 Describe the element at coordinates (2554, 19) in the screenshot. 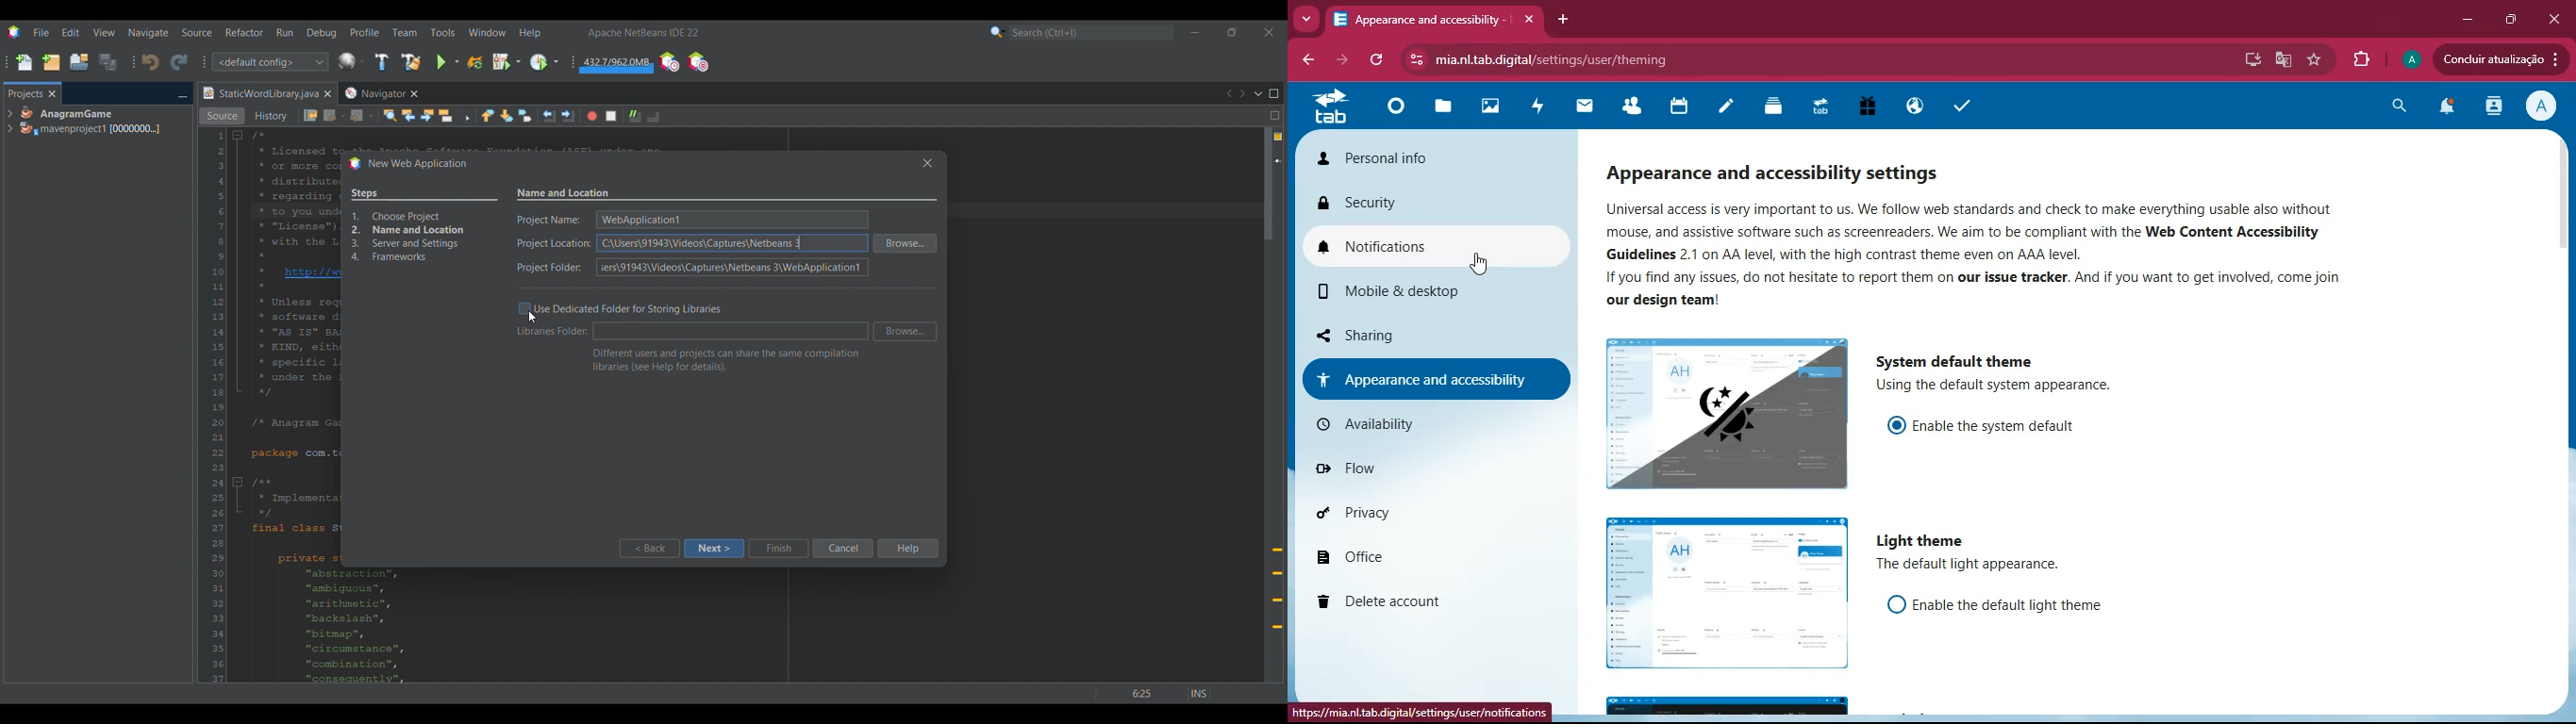

I see `close` at that location.